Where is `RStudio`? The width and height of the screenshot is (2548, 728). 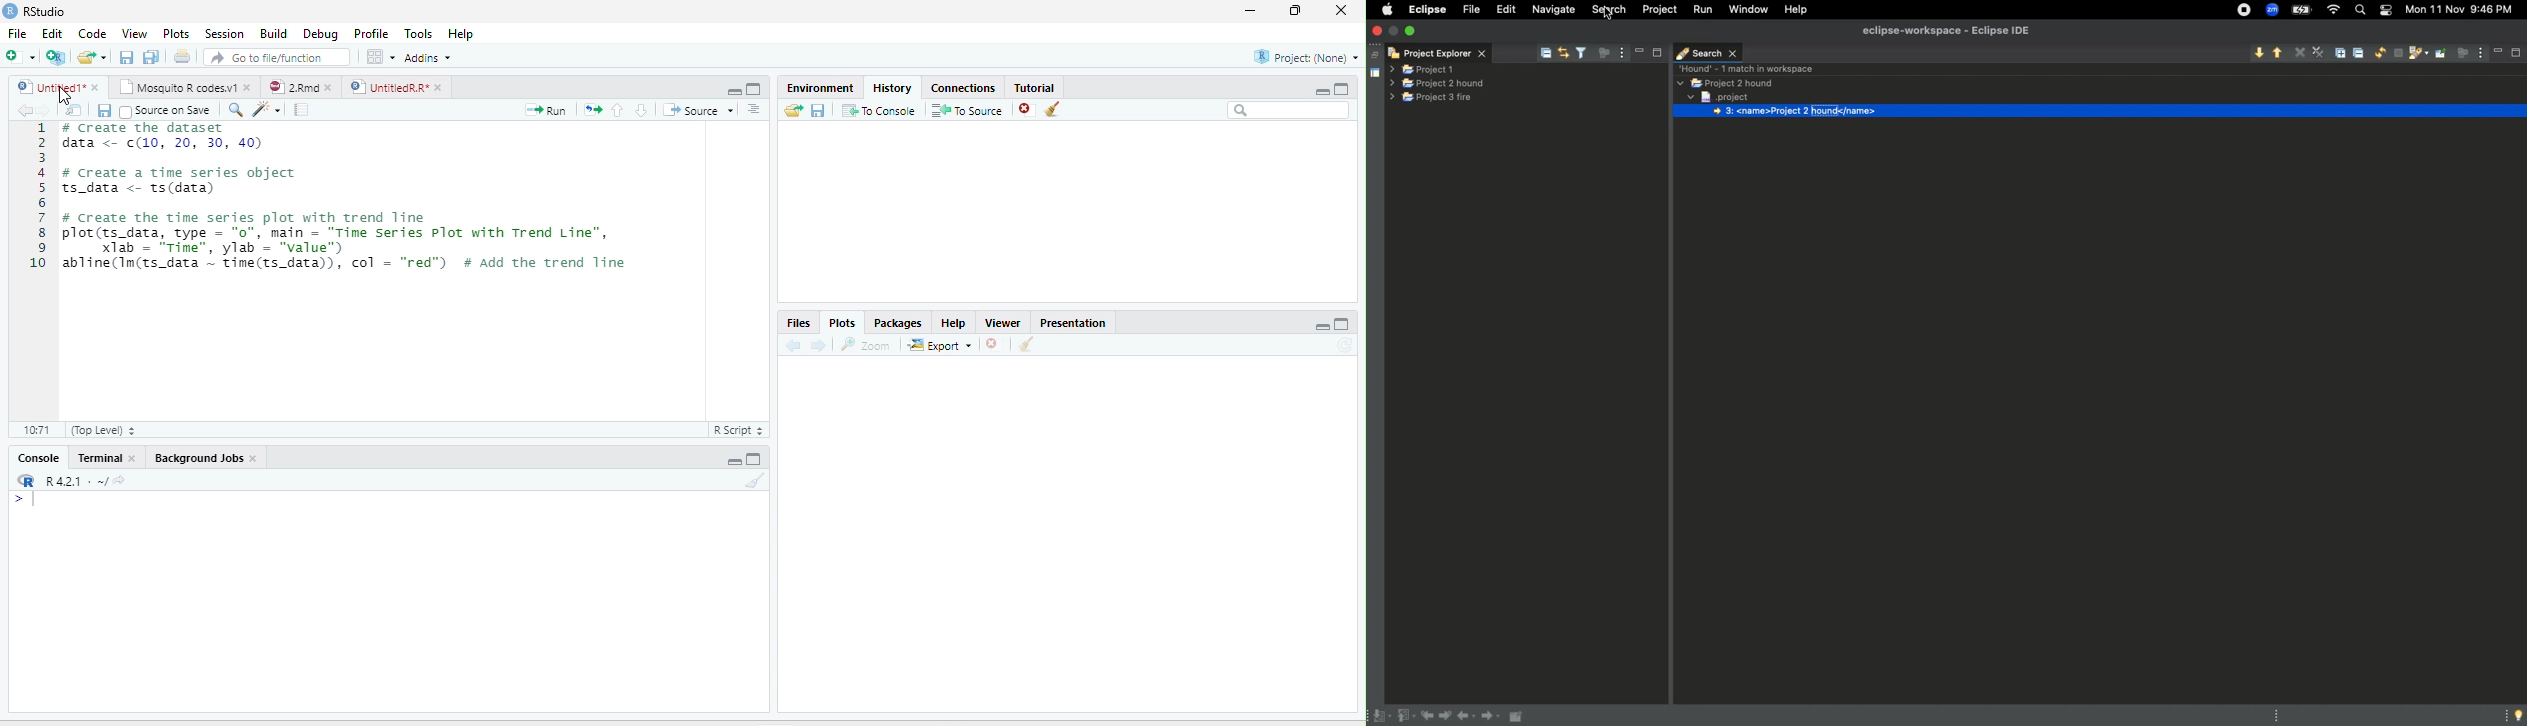 RStudio is located at coordinates (34, 10).